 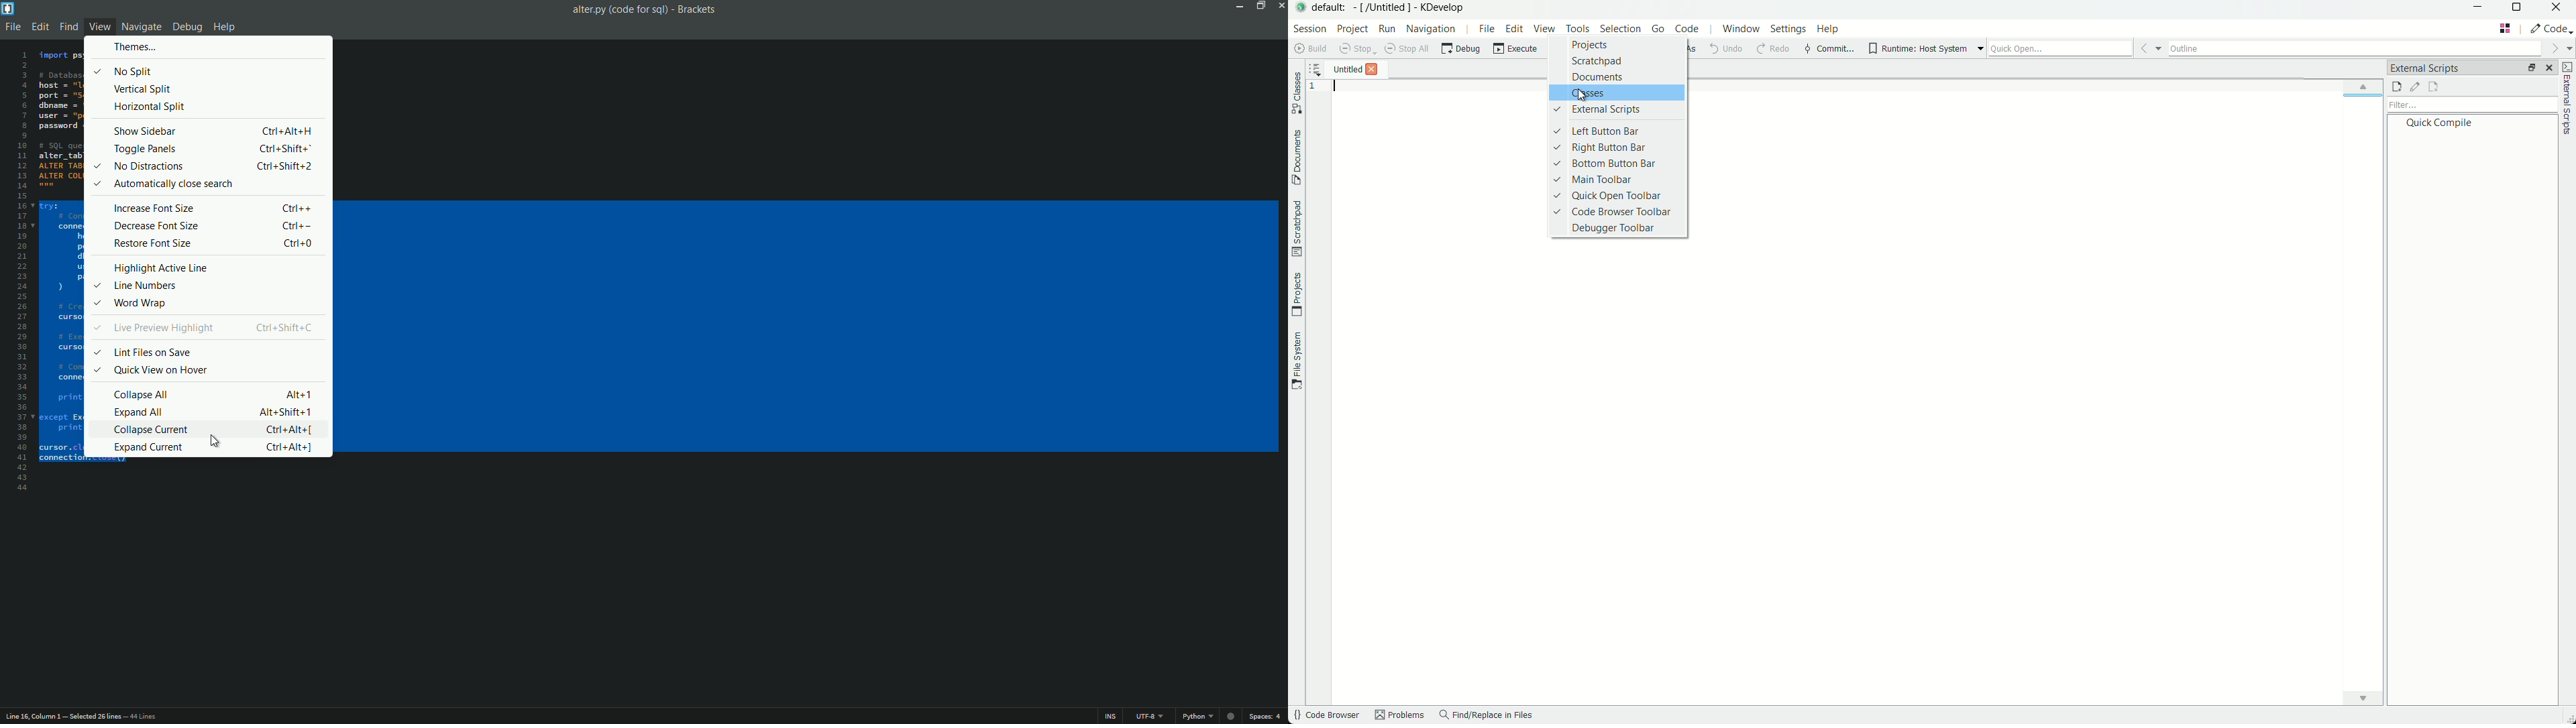 What do you see at coordinates (1258, 5) in the screenshot?
I see `maximize` at bounding box center [1258, 5].